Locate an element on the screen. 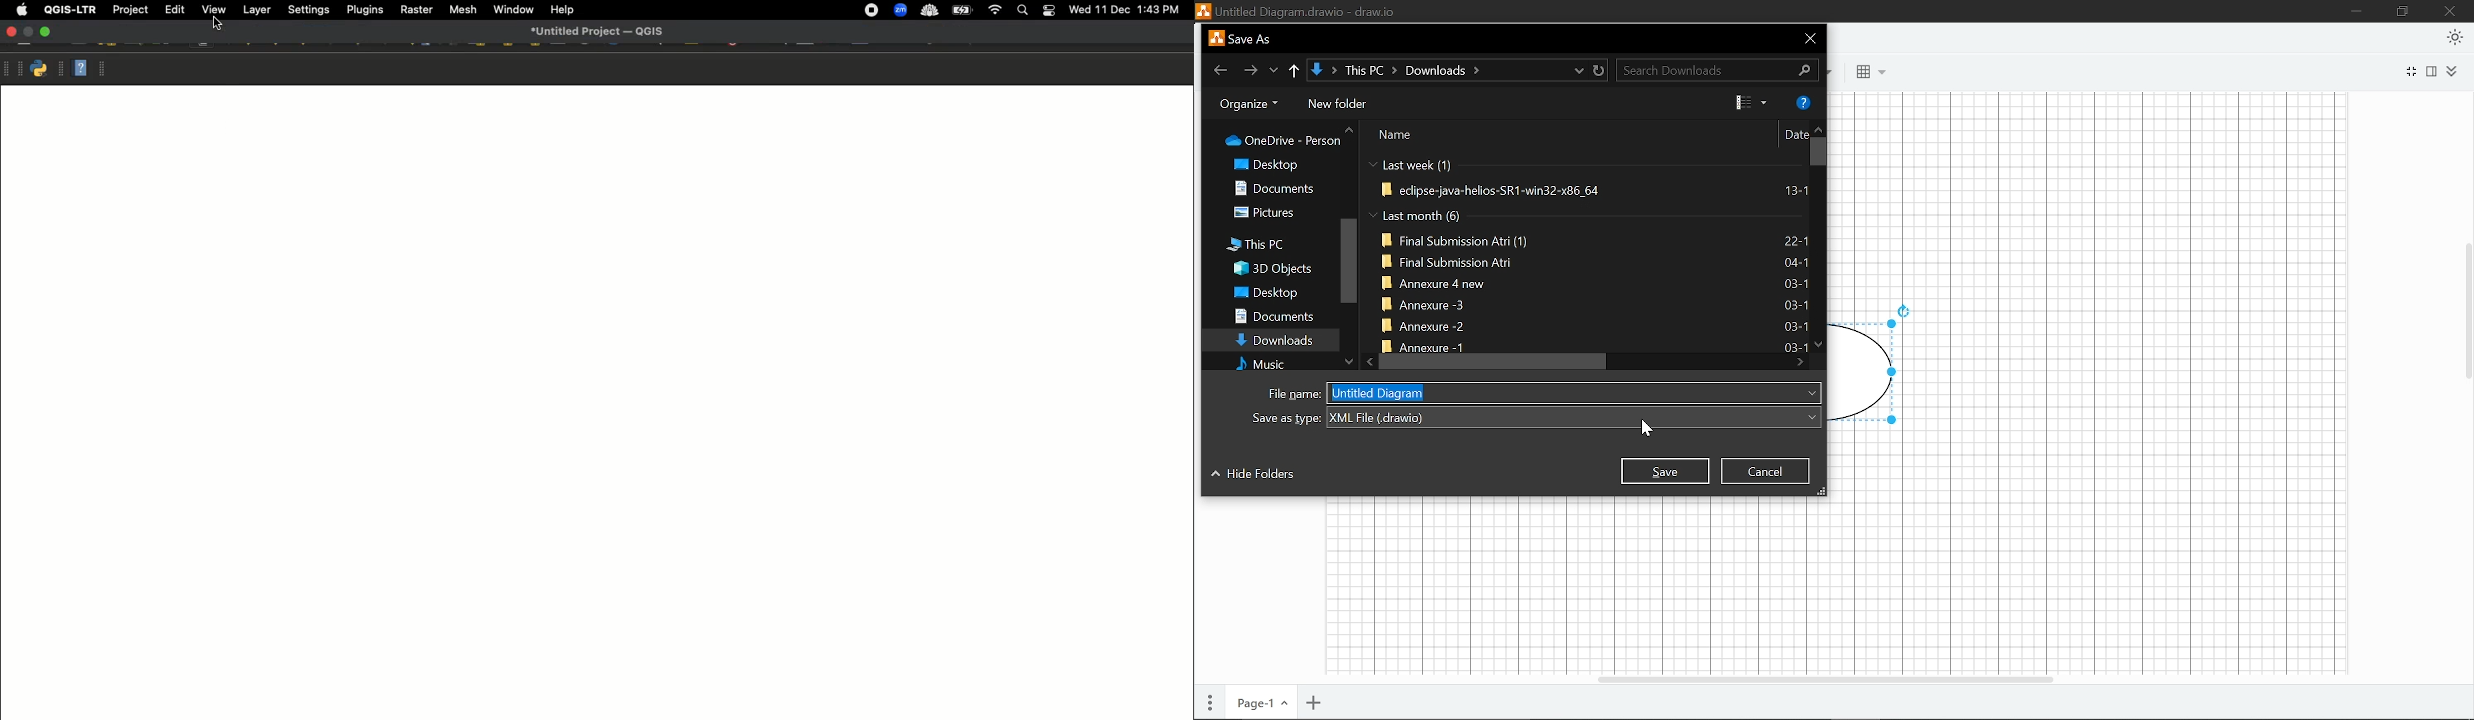  Save file as is located at coordinates (1535, 417).